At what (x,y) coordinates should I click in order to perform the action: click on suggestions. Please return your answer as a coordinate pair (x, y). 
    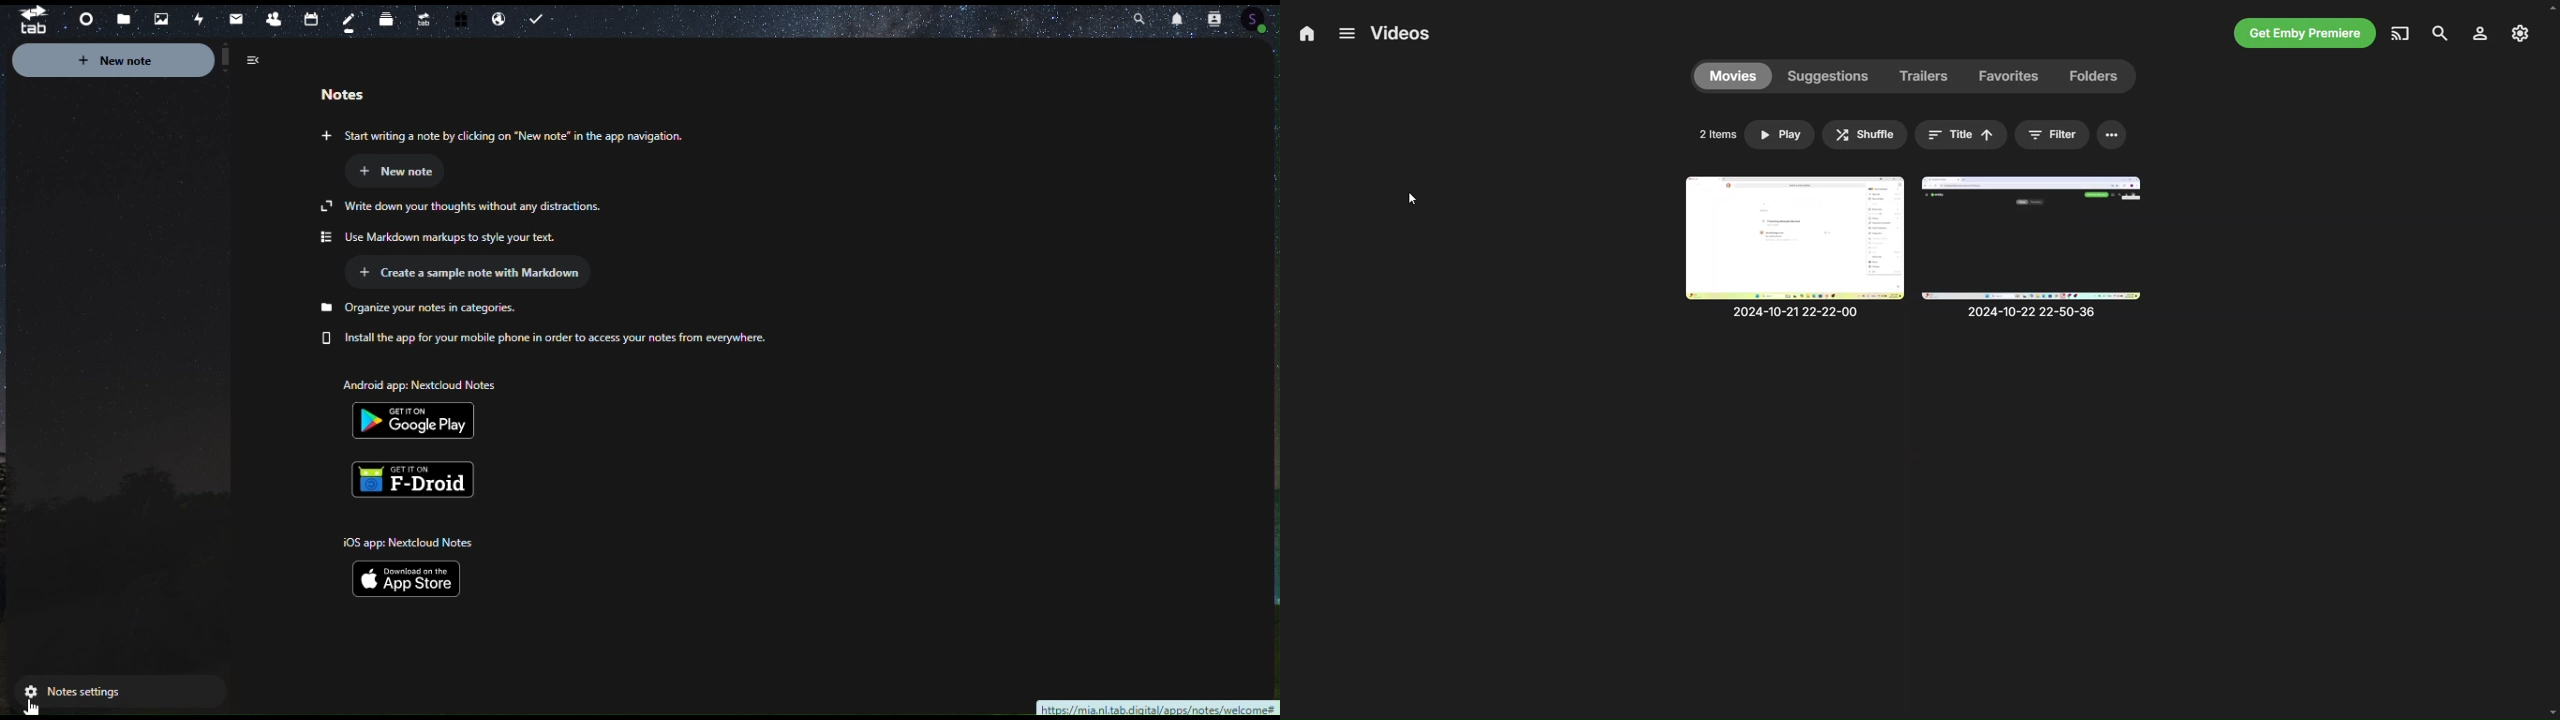
    Looking at the image, I should click on (1828, 77).